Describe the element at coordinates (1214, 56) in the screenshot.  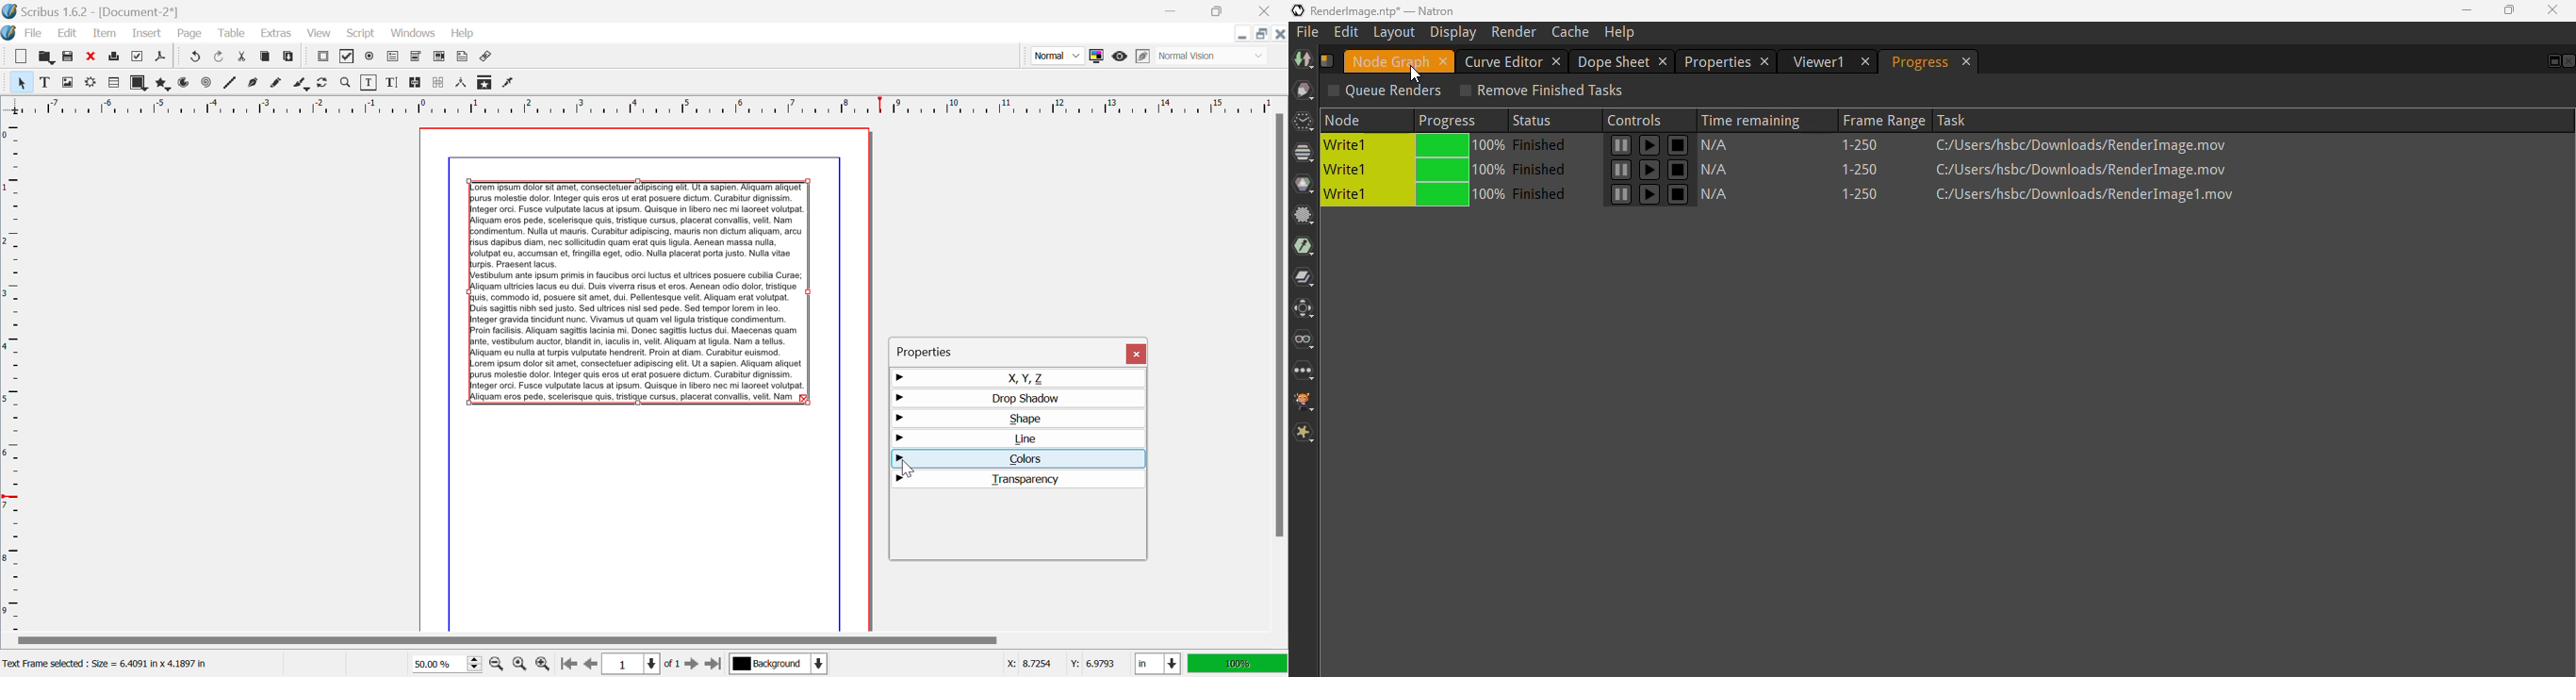
I see `Display Visual Appearance` at that location.